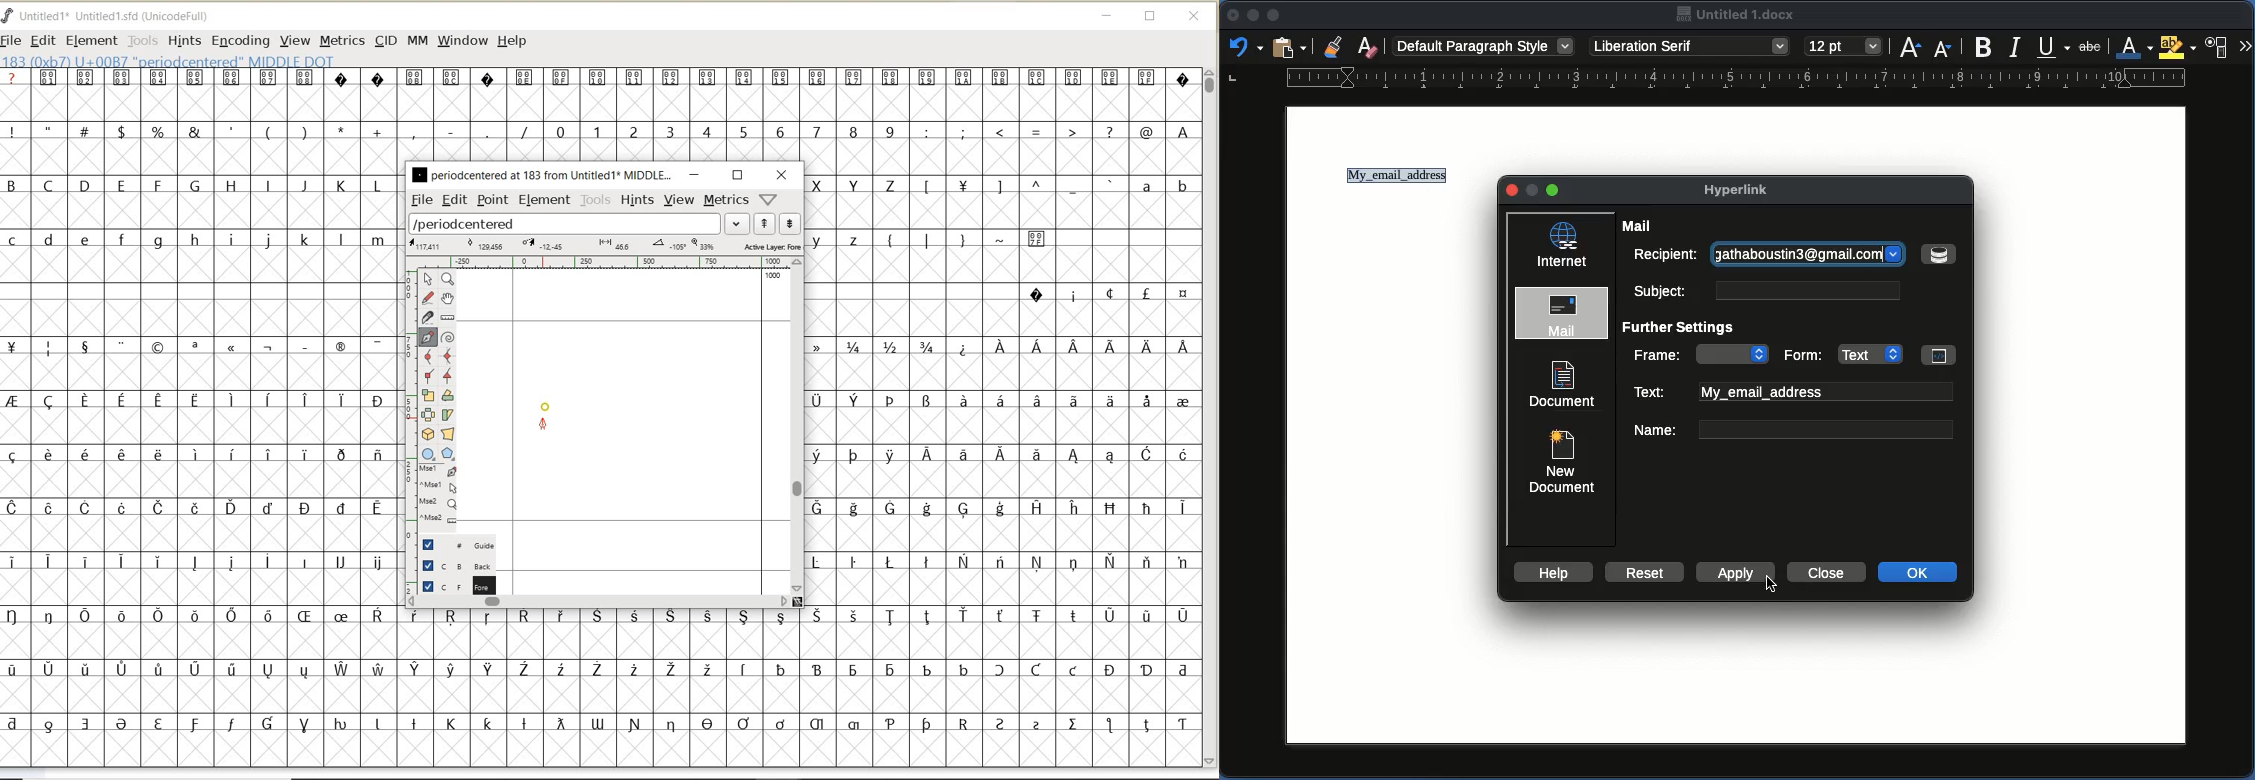 The width and height of the screenshot is (2268, 784). I want to click on Ruler, so click(1708, 81).